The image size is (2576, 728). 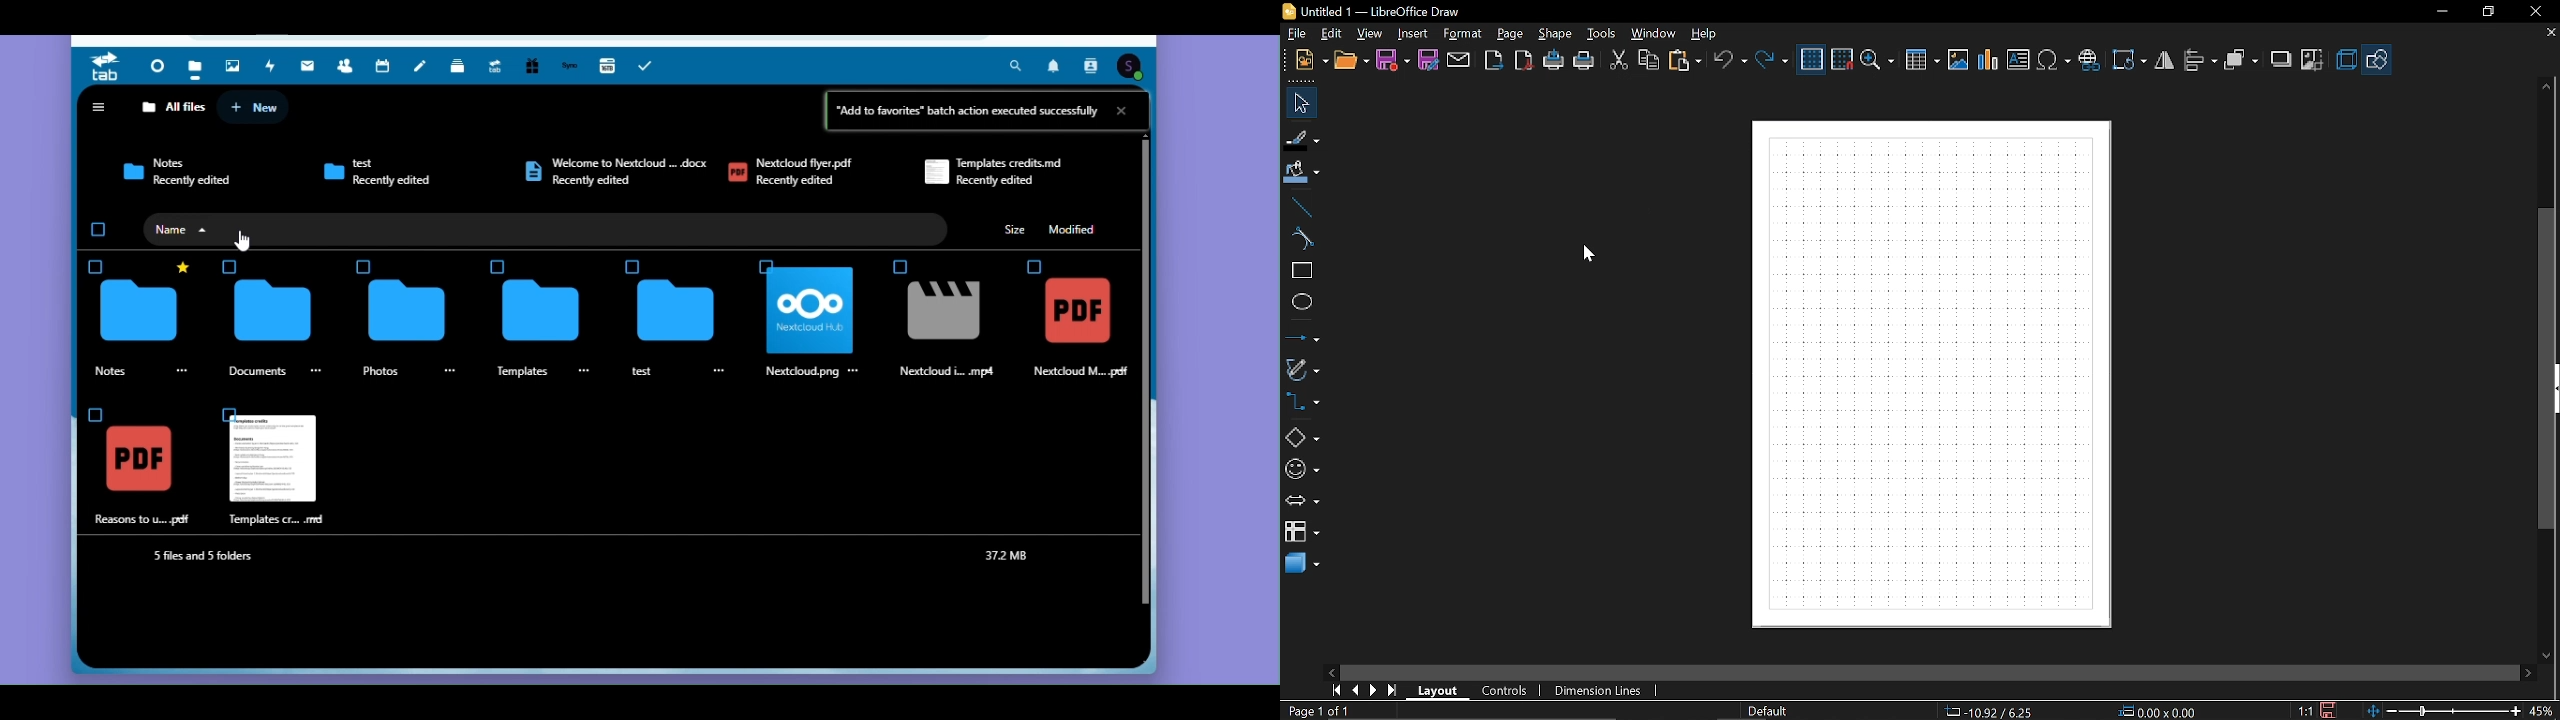 I want to click on cut, so click(x=1619, y=61).